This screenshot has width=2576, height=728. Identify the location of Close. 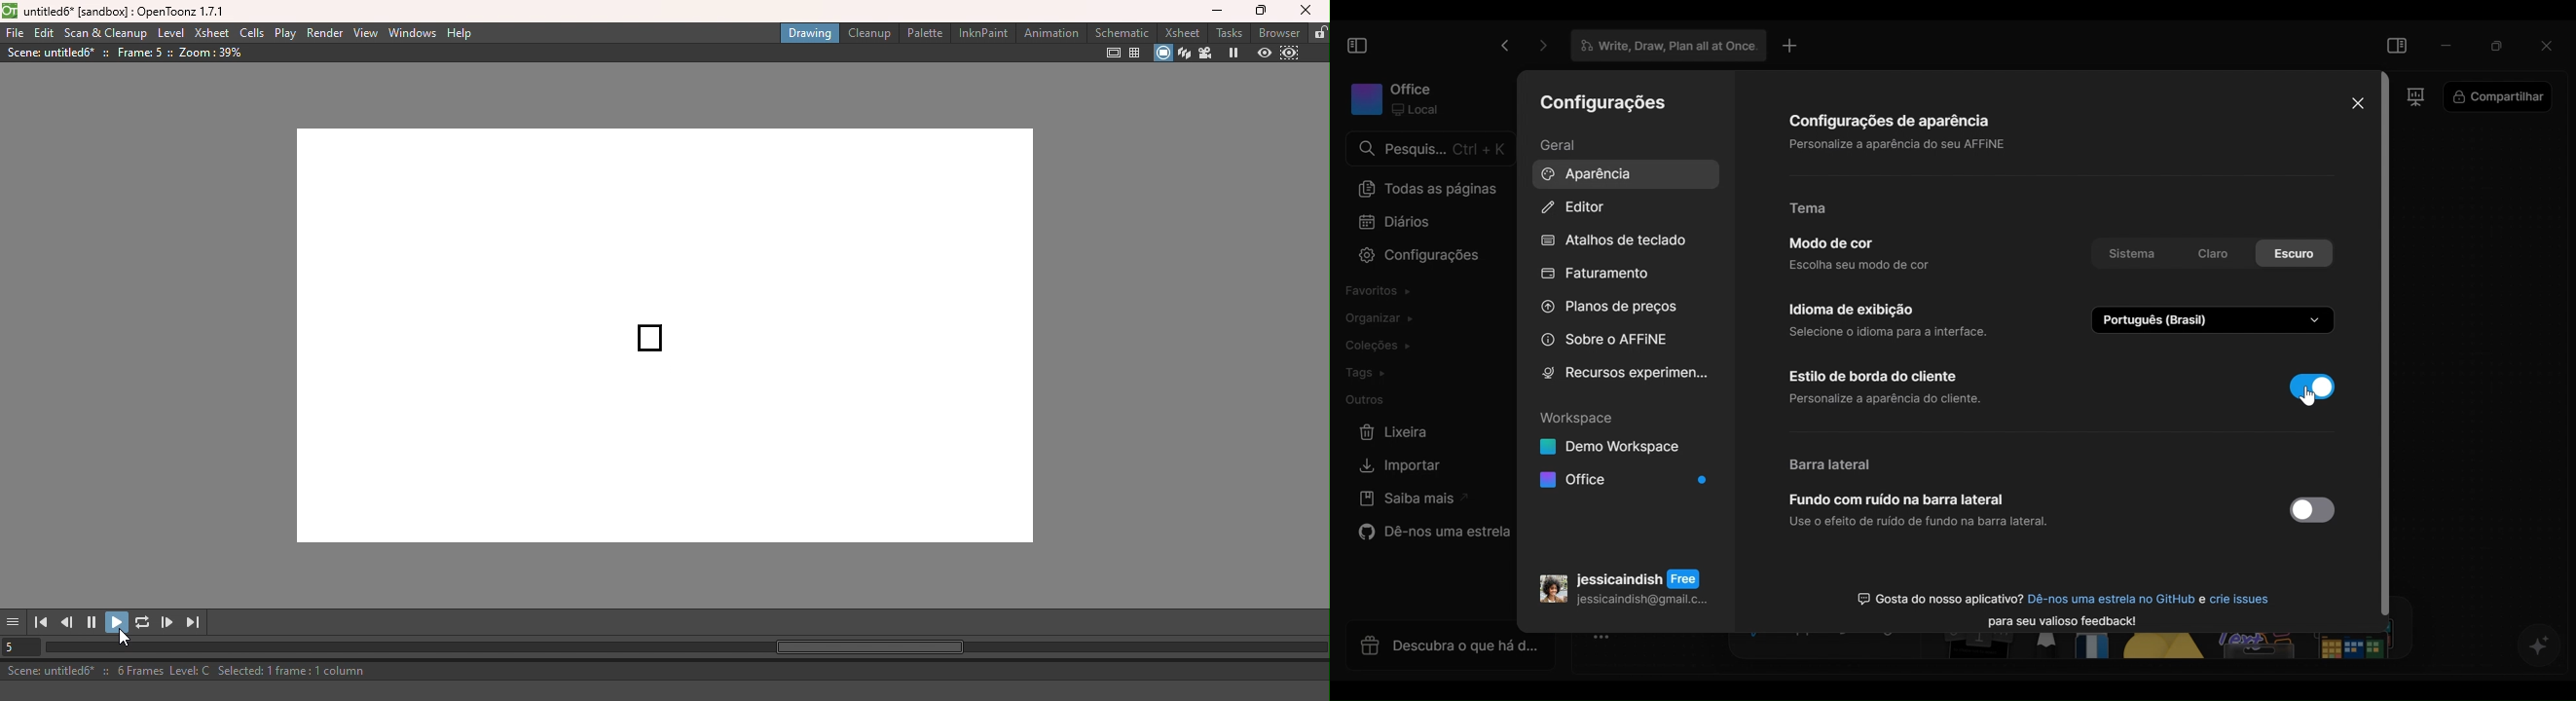
(2356, 103).